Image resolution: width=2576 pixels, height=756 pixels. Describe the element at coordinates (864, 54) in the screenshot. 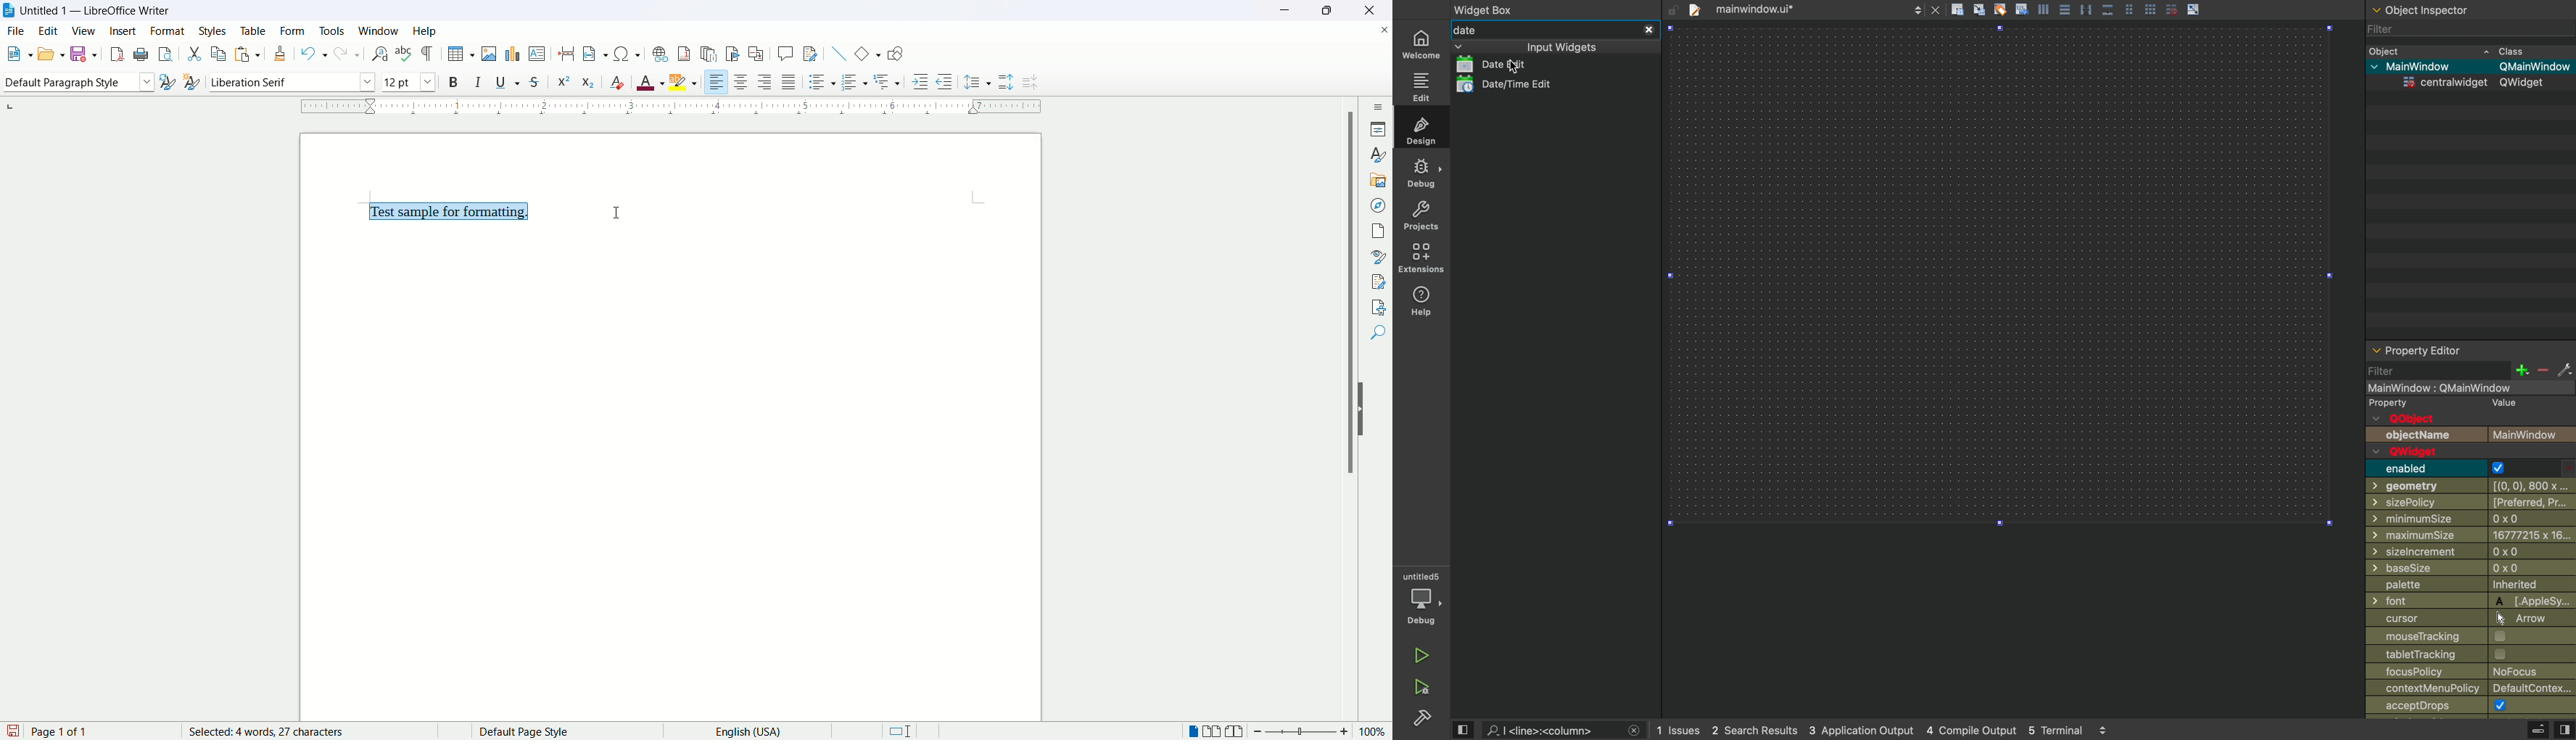

I see `basic shapes` at that location.